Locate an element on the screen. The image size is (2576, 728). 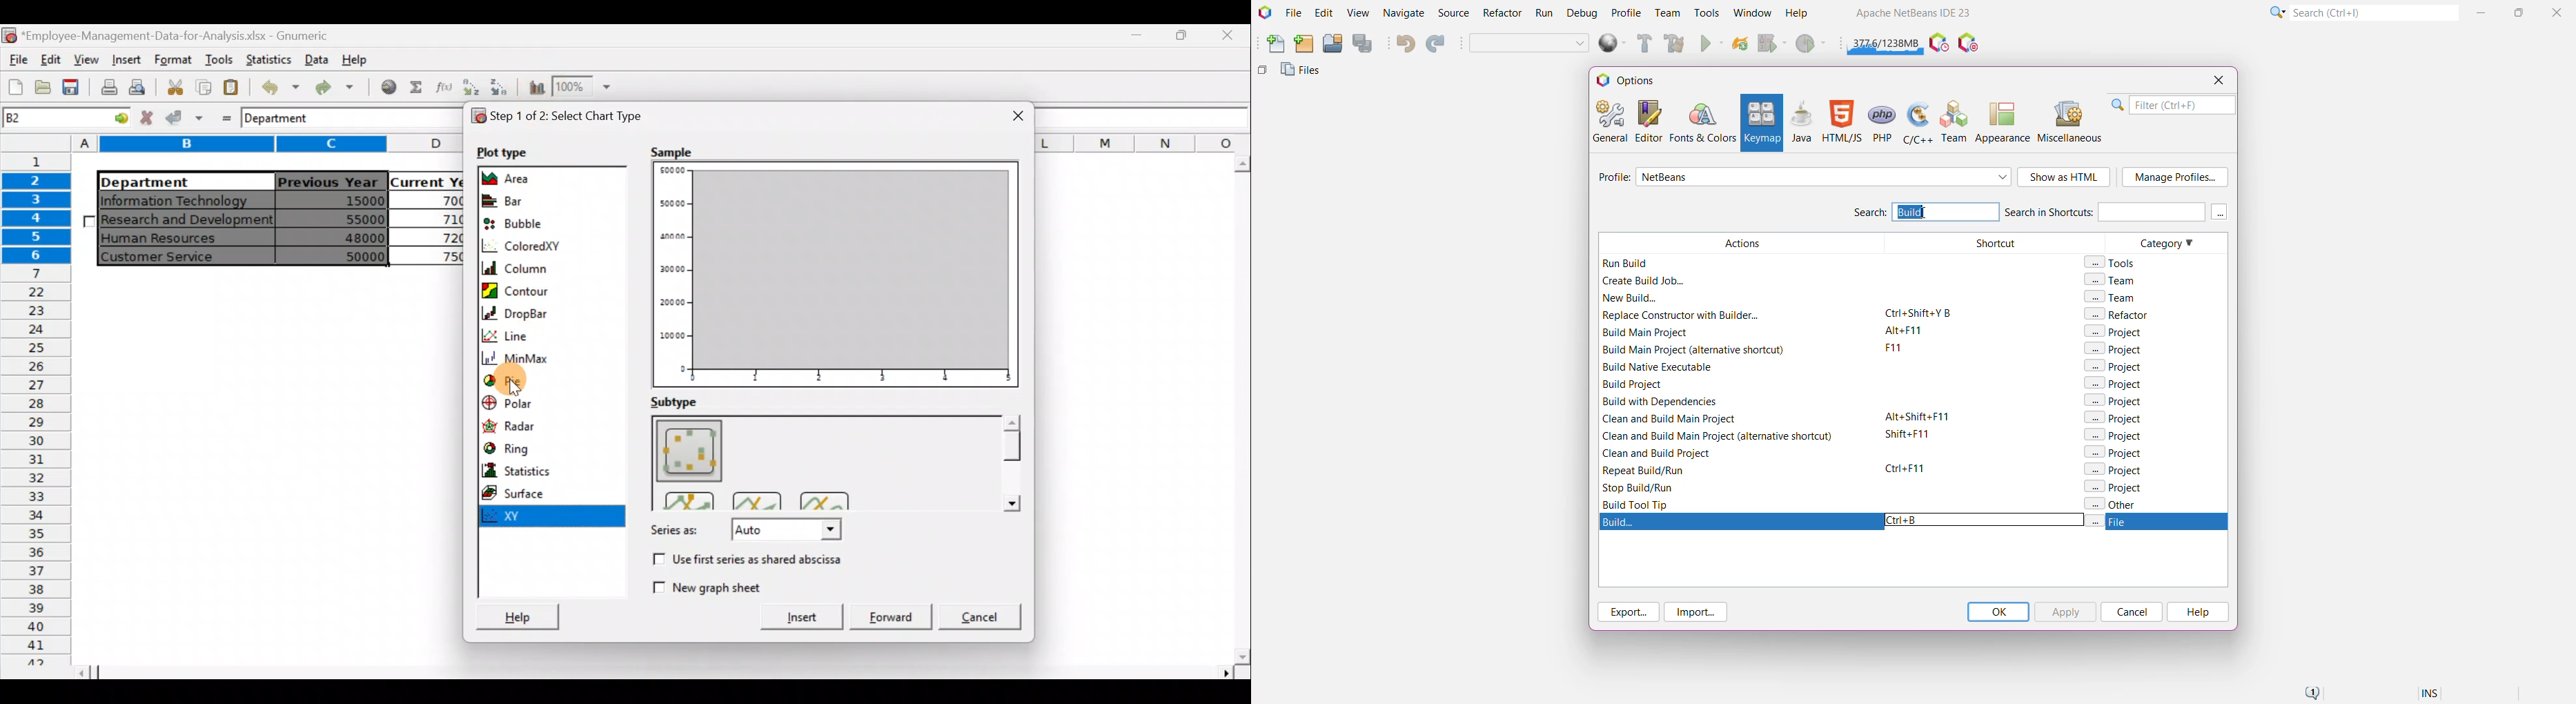
Insert is located at coordinates (794, 617).